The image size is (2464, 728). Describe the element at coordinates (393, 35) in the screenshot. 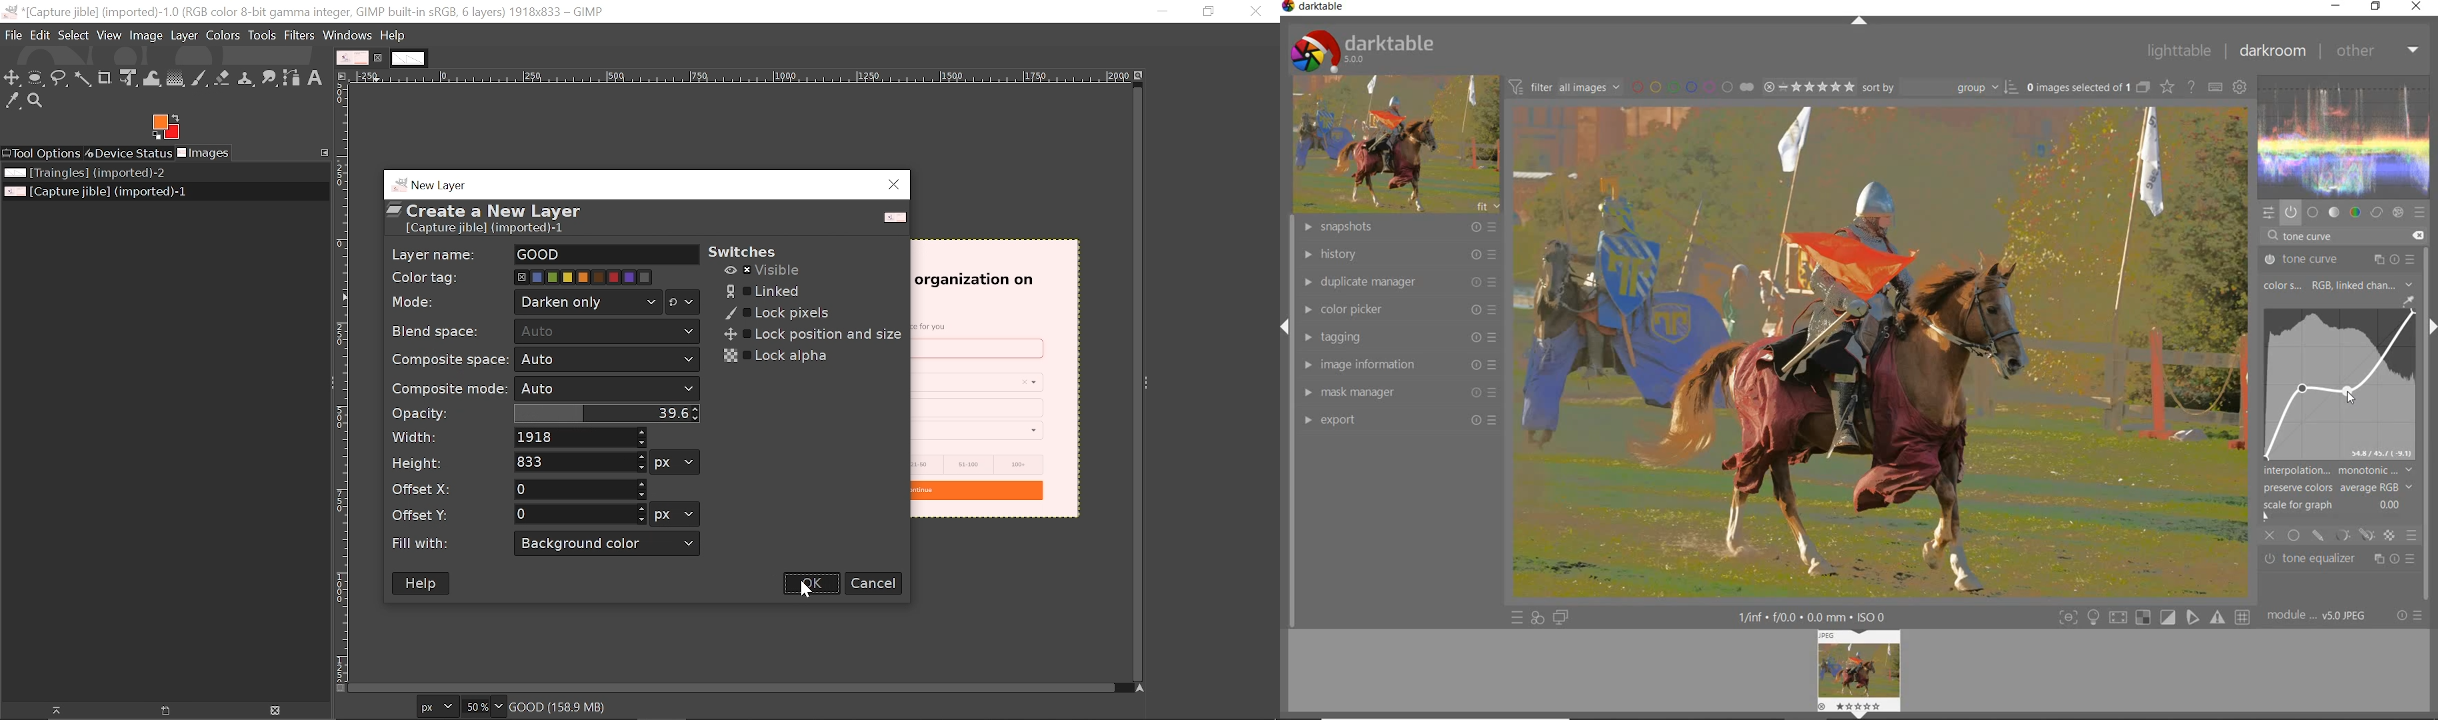

I see `` at that location.